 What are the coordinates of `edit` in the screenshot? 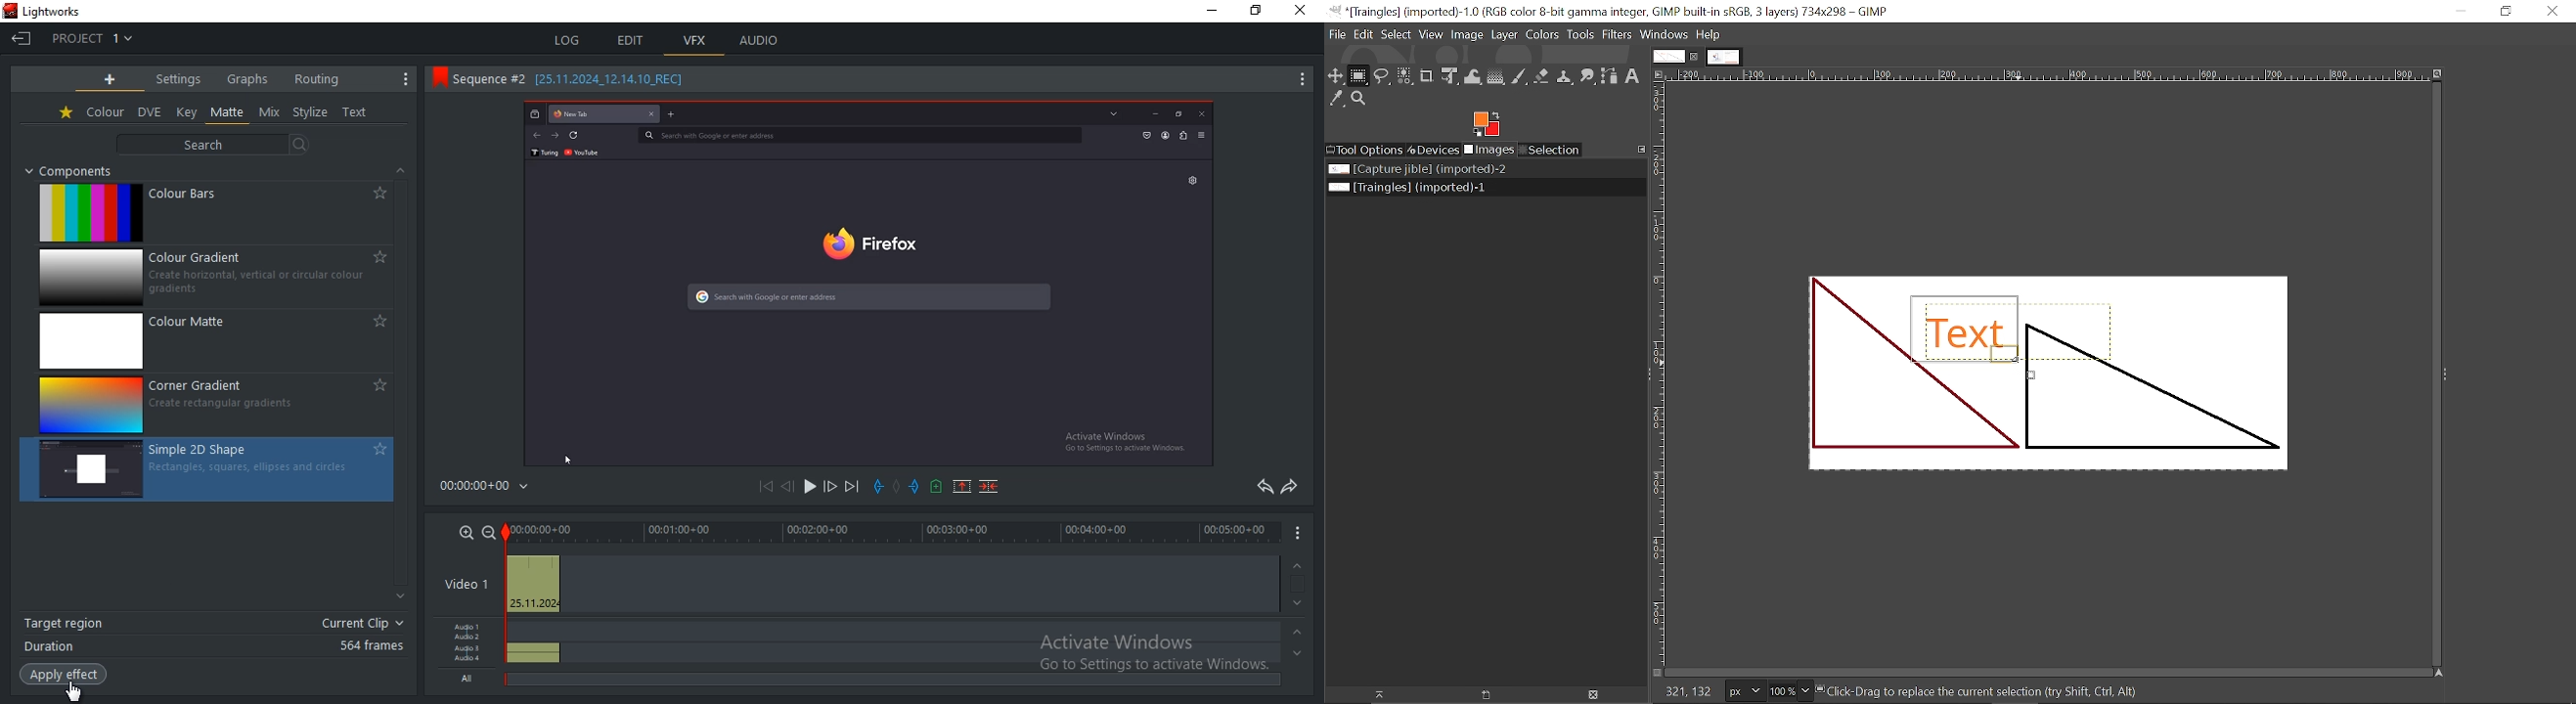 It's located at (632, 40).